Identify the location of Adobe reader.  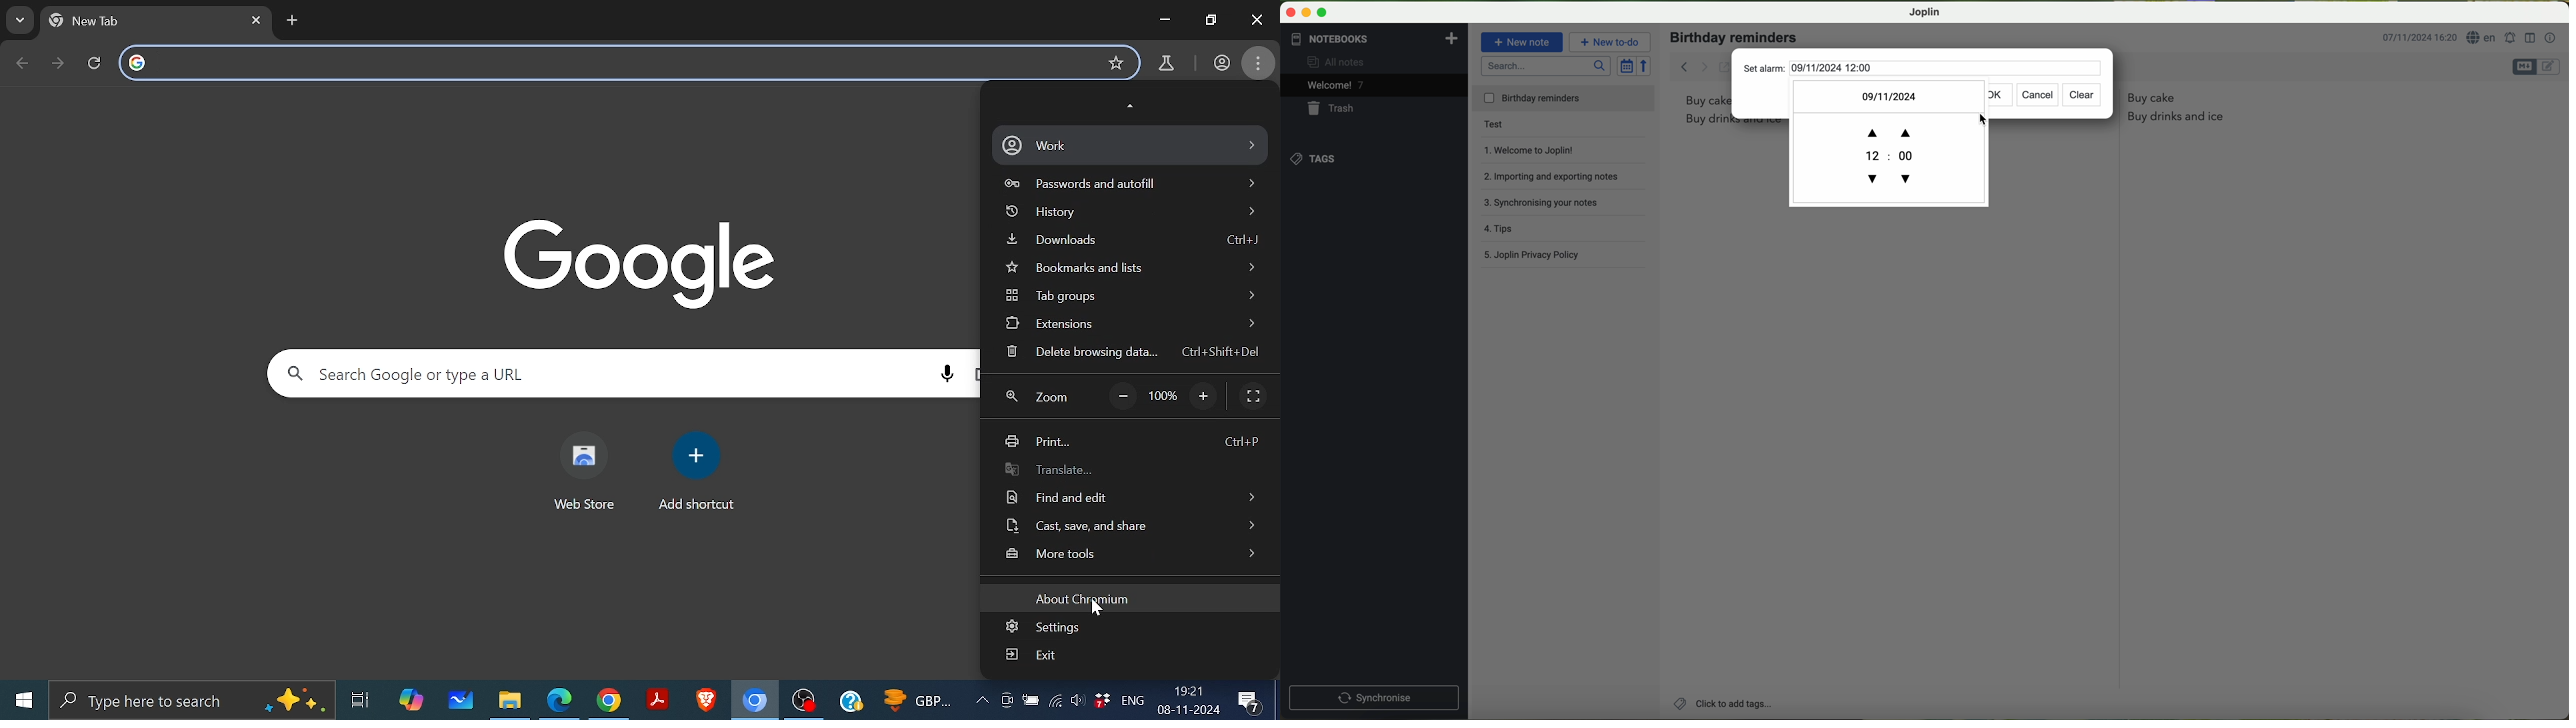
(657, 698).